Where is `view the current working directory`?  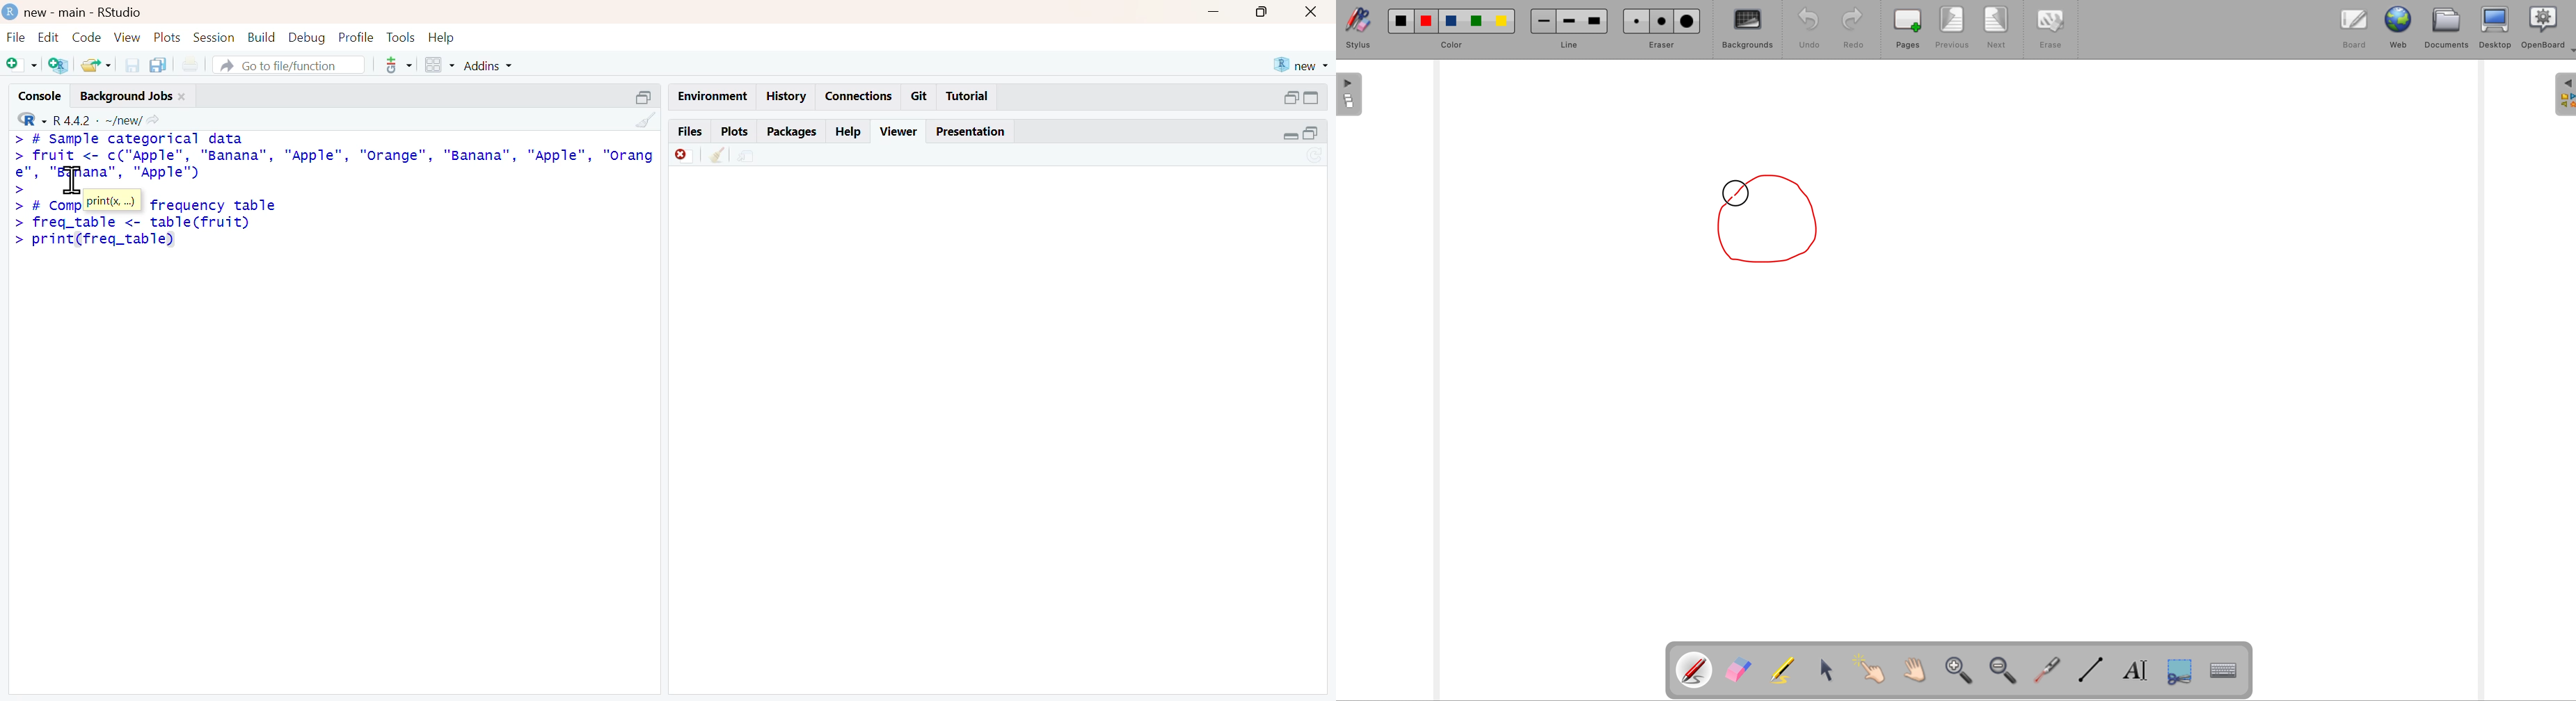 view the current working directory is located at coordinates (154, 121).